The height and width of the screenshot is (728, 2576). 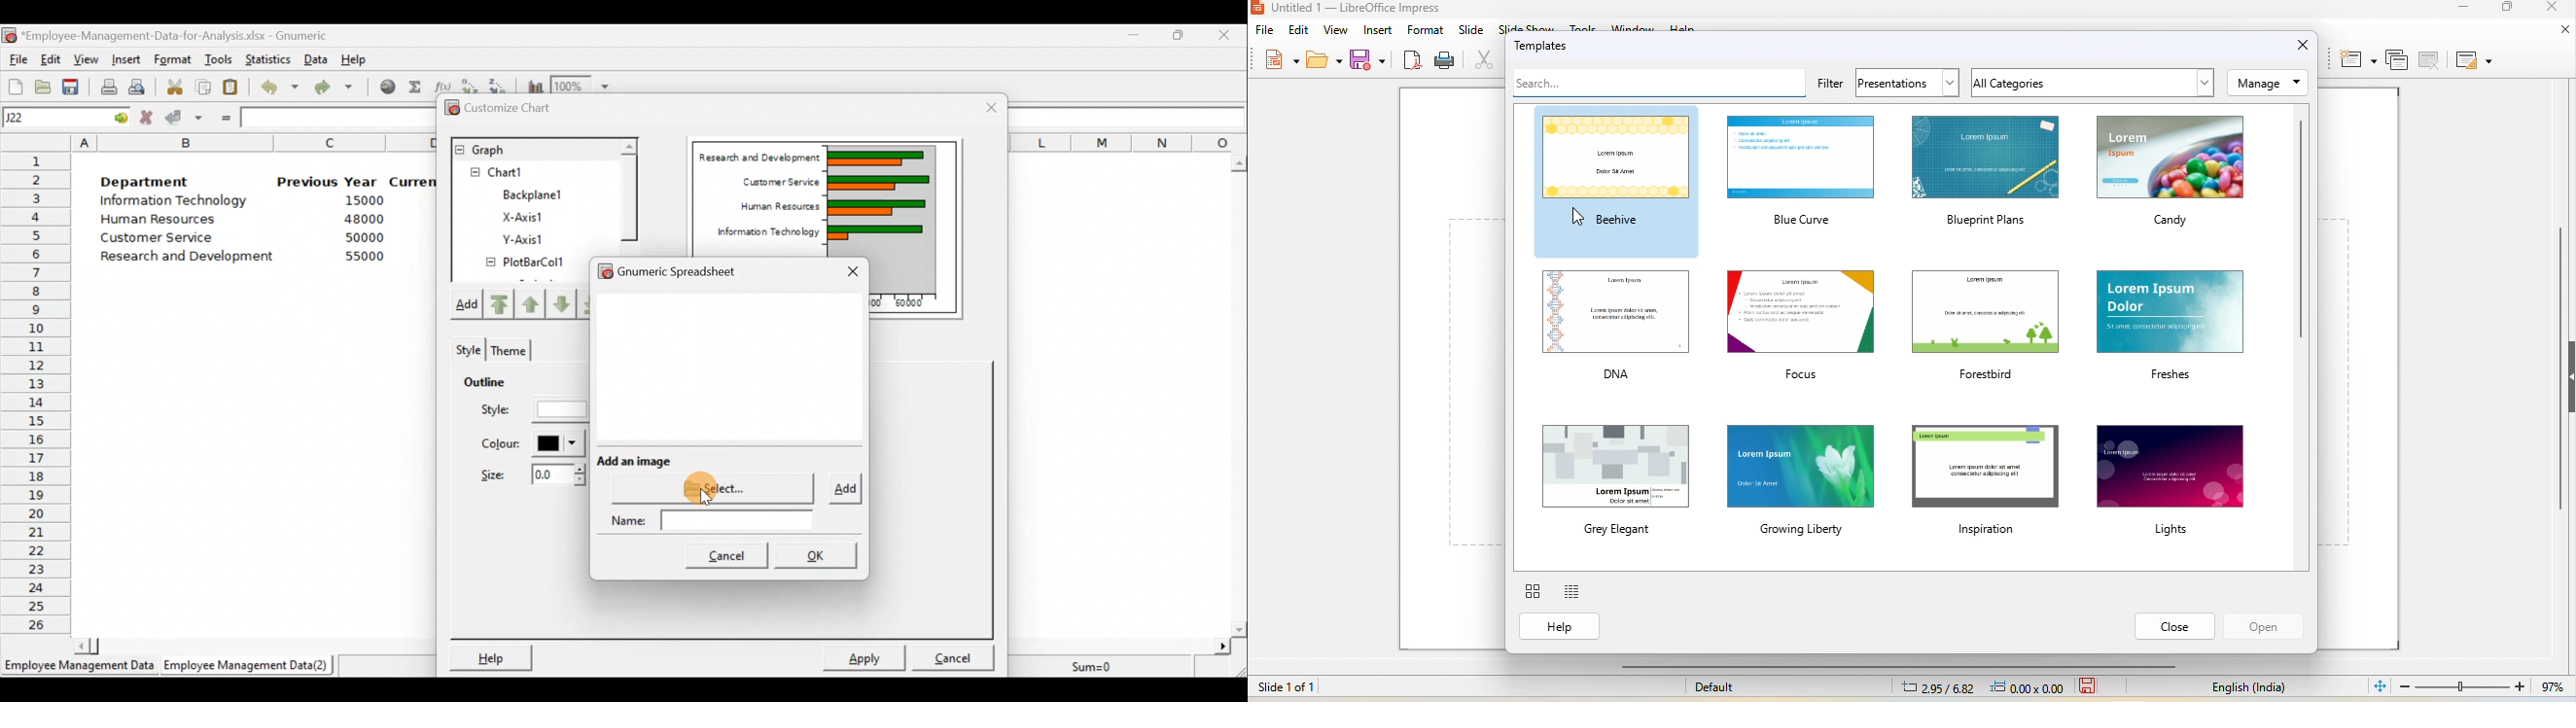 I want to click on Customer Service, so click(x=775, y=182).